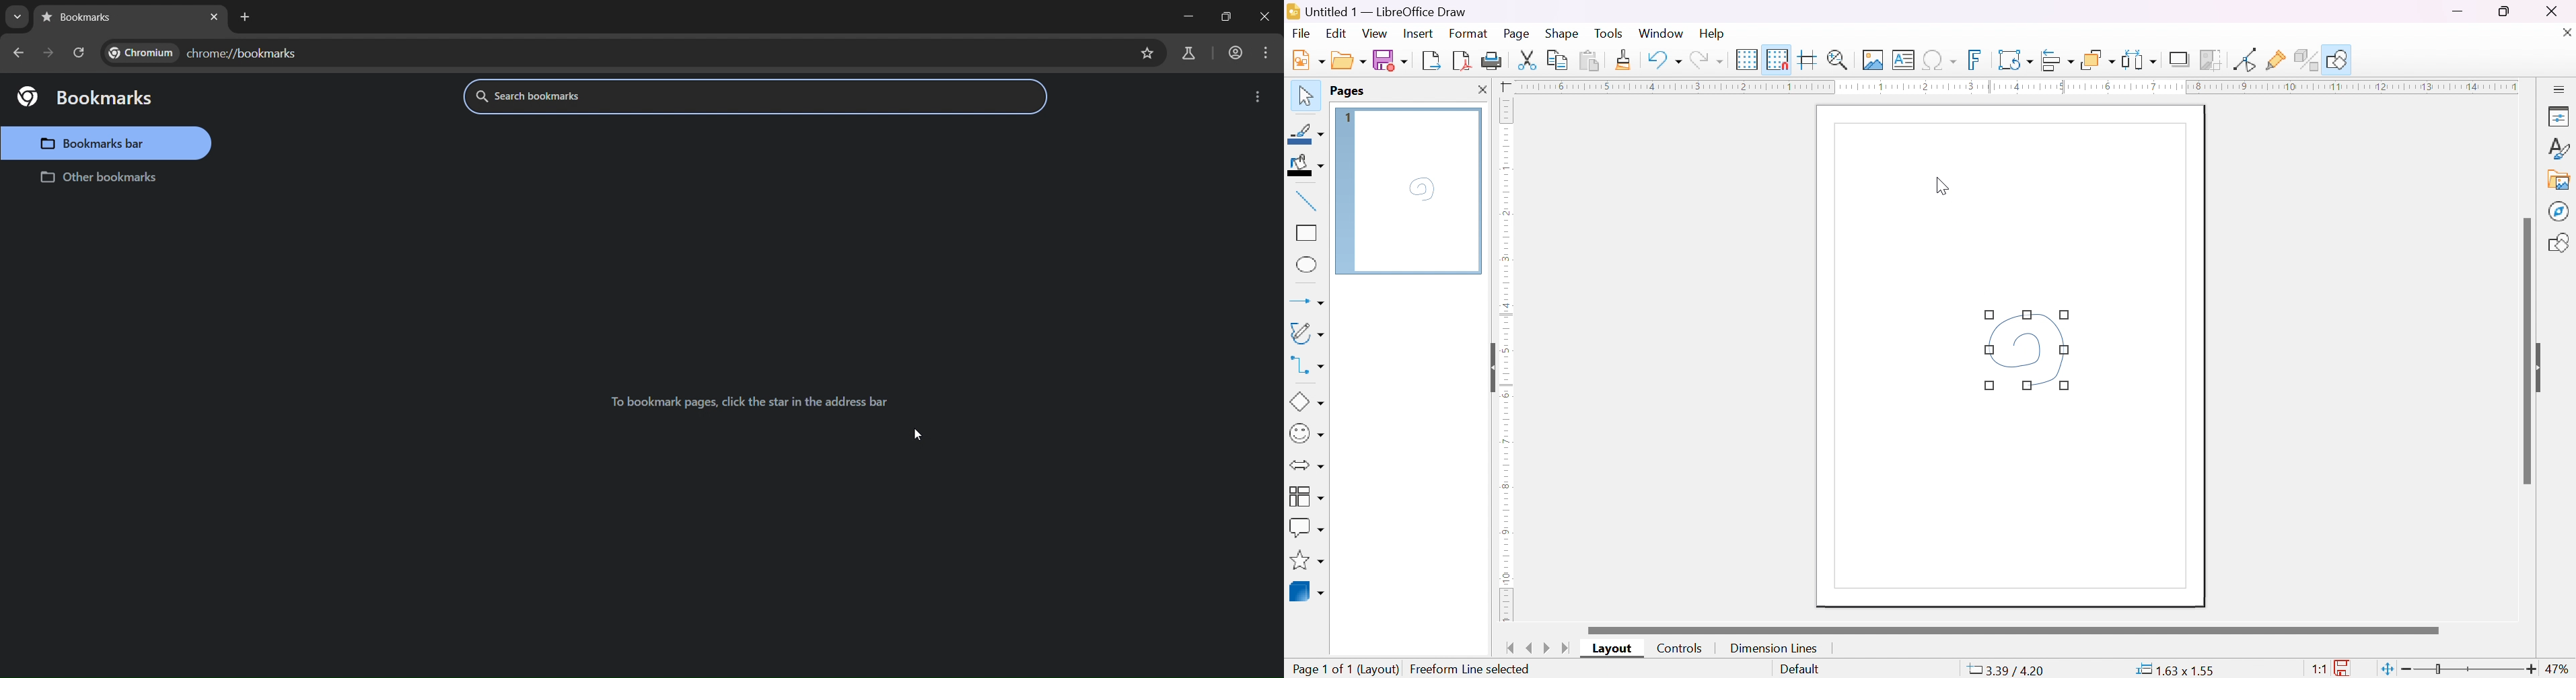 This screenshot has width=2576, height=700. I want to click on properties, so click(2559, 115).